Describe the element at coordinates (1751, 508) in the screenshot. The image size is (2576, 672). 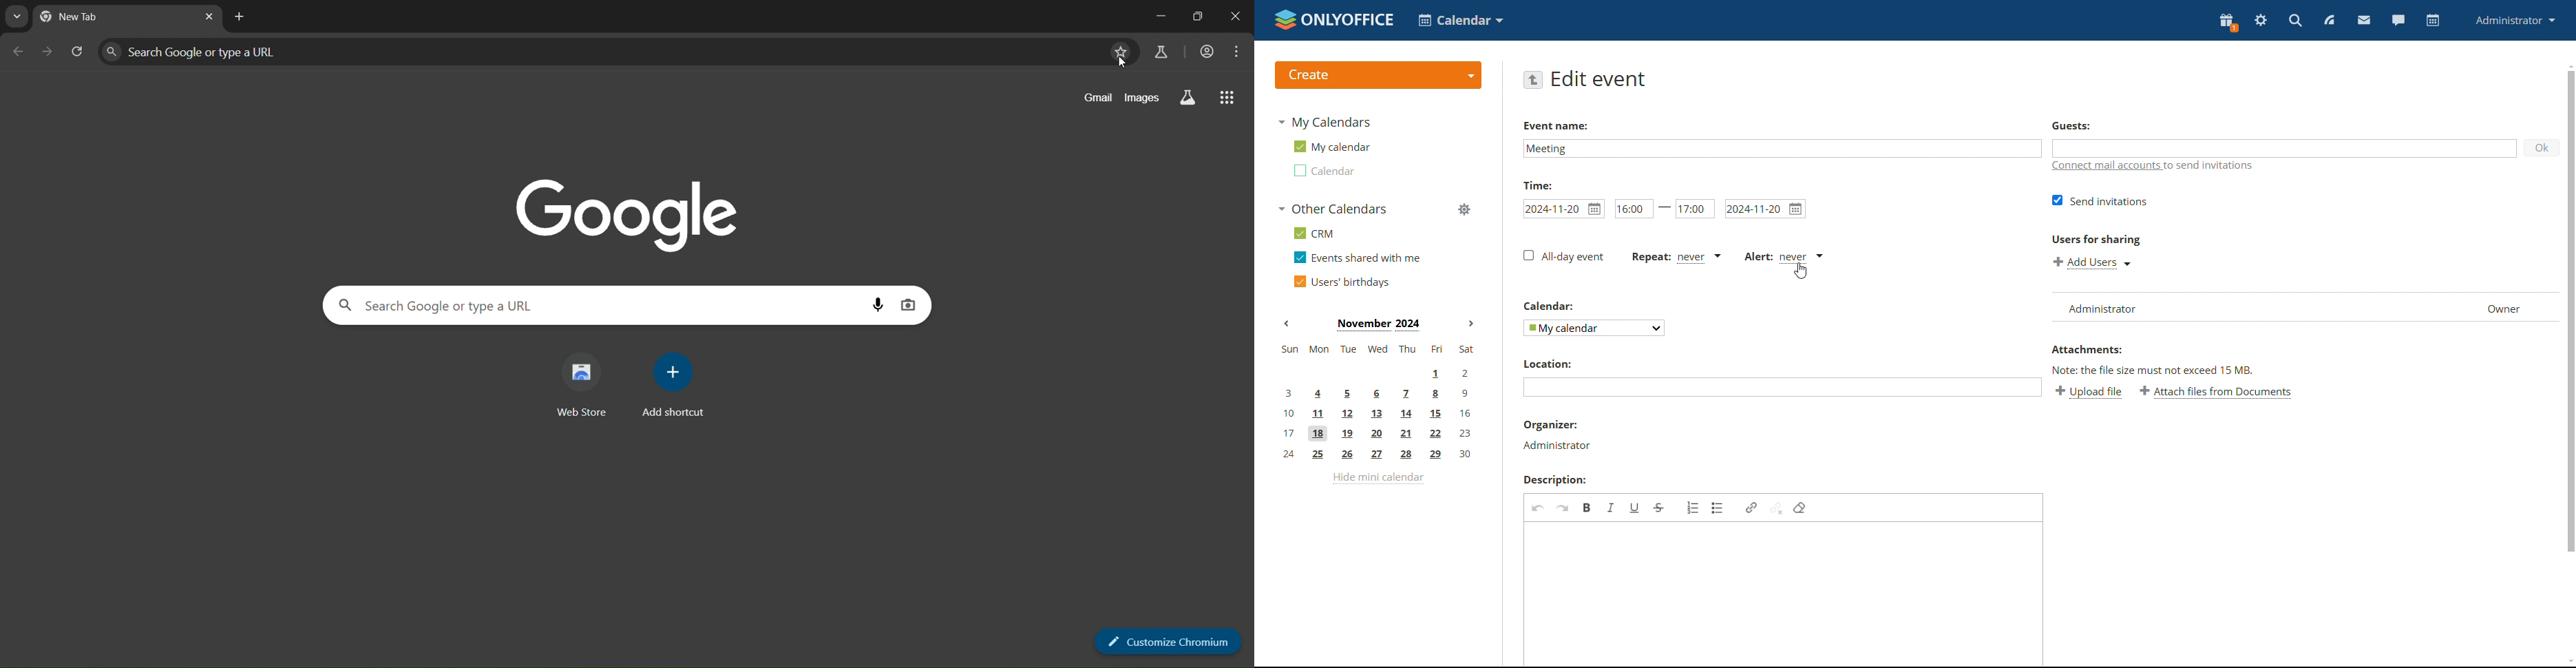
I see `link` at that location.